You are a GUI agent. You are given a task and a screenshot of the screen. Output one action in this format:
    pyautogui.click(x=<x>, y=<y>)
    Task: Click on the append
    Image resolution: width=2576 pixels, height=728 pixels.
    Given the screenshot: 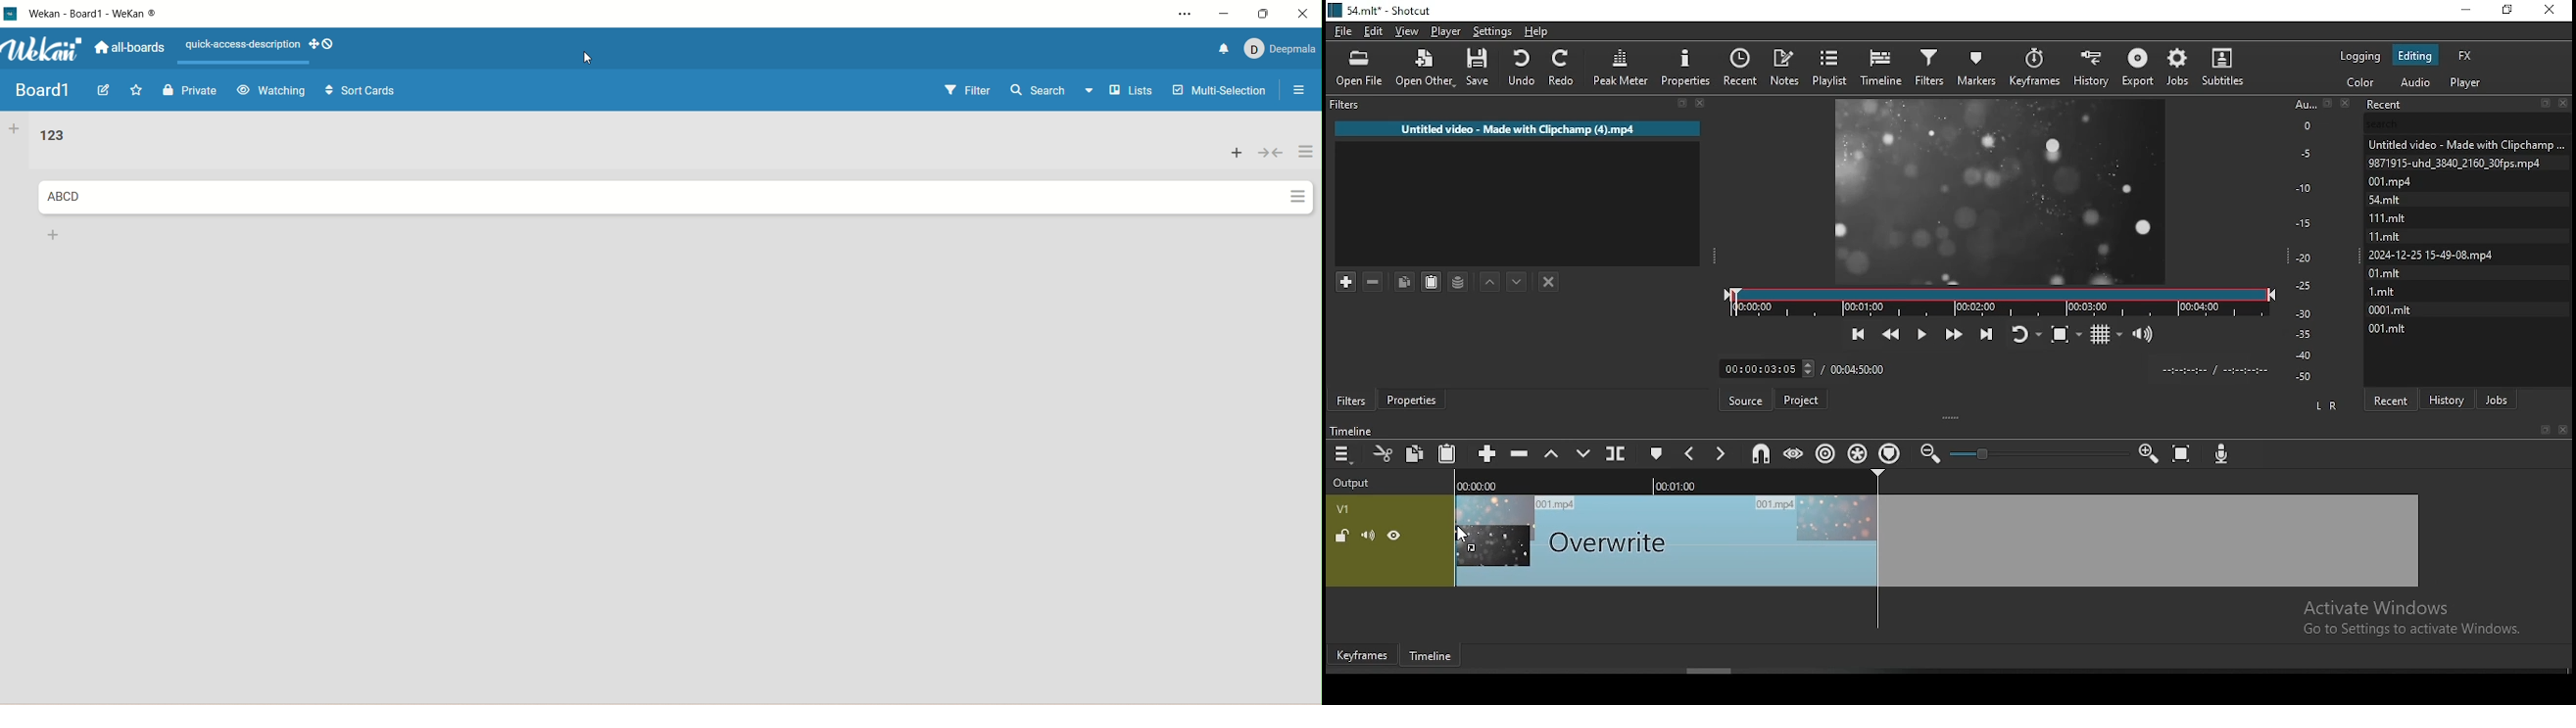 What is the action you would take?
    pyautogui.click(x=1487, y=452)
    